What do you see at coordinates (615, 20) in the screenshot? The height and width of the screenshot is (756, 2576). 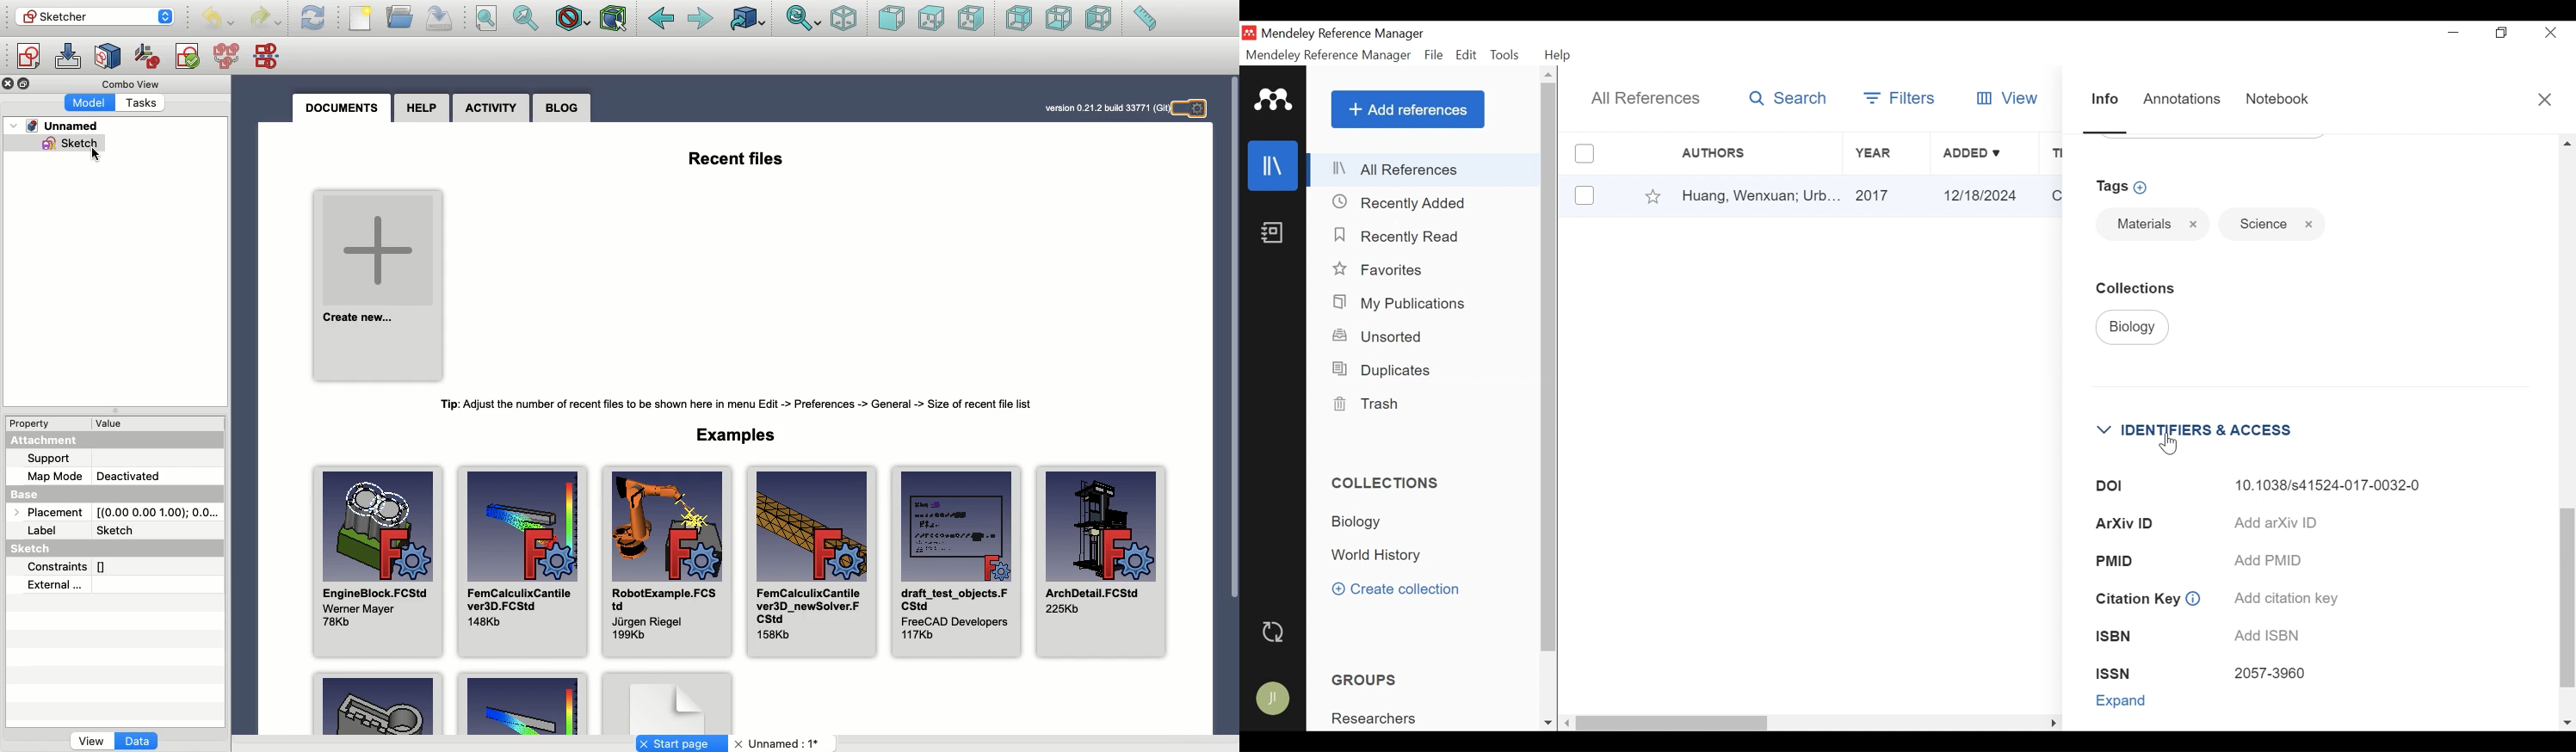 I see `Bounding box` at bounding box center [615, 20].